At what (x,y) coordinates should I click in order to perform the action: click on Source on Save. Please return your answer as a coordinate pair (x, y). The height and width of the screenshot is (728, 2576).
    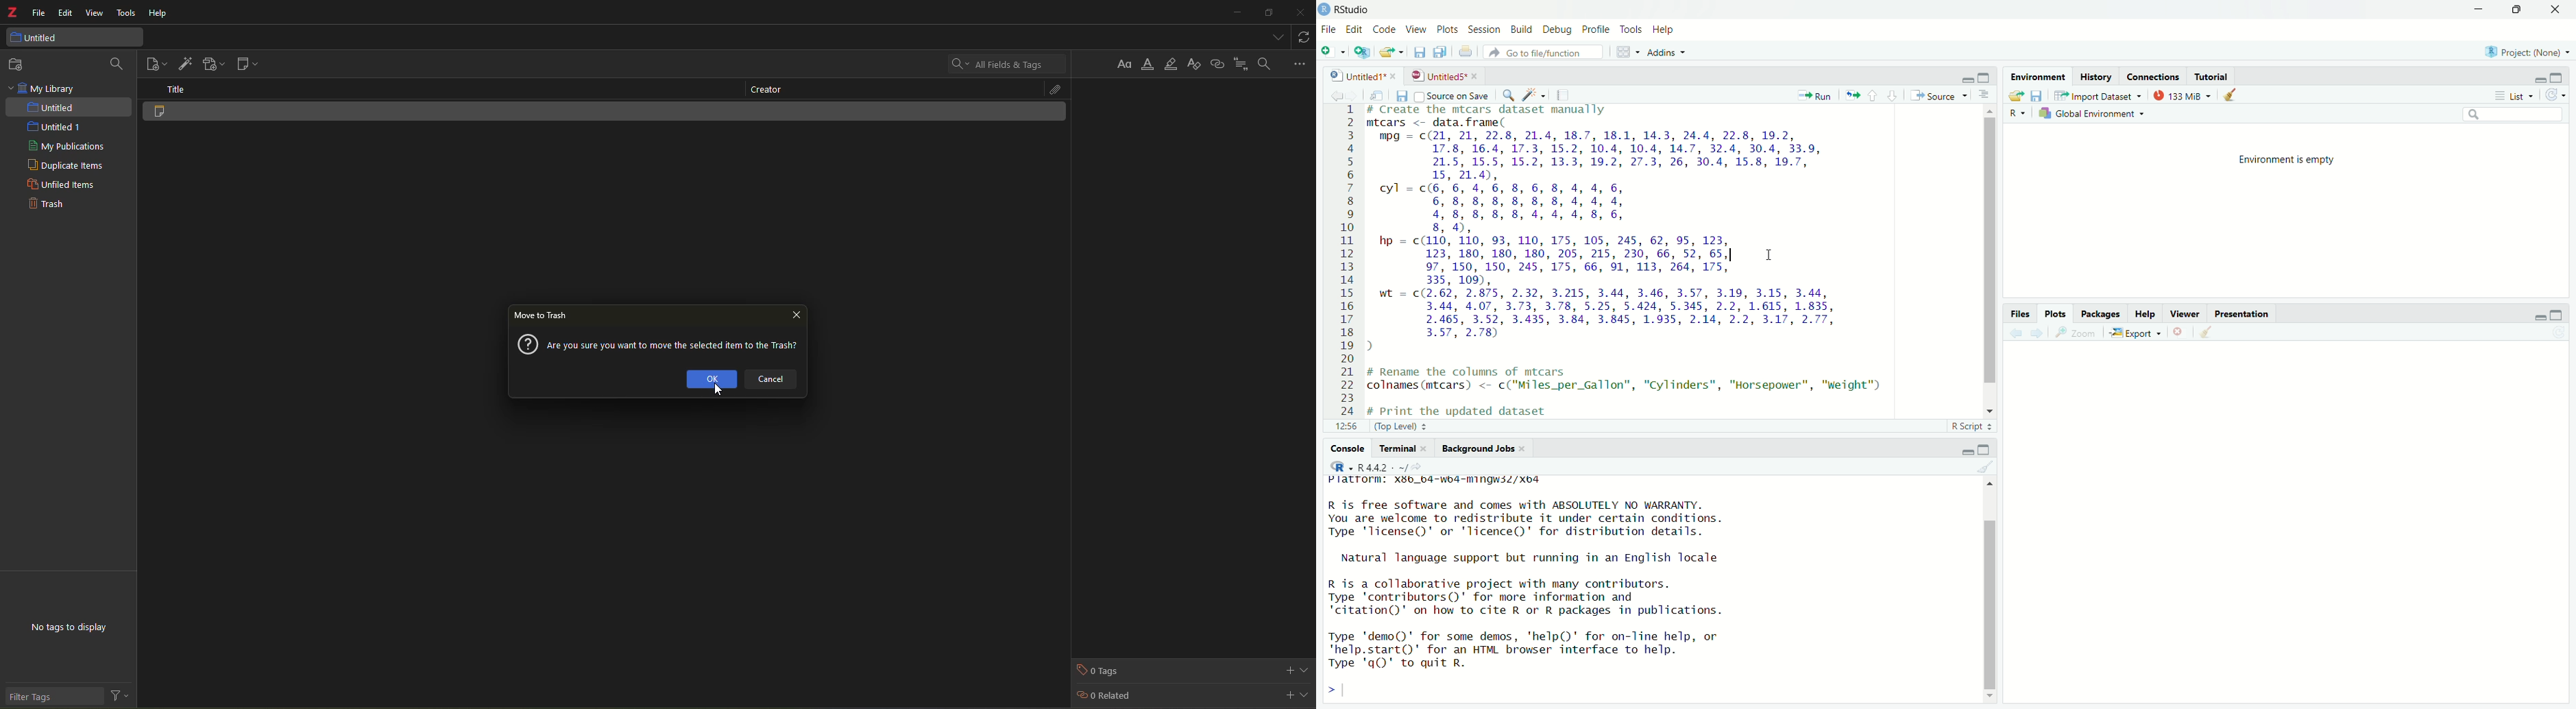
    Looking at the image, I should click on (1453, 96).